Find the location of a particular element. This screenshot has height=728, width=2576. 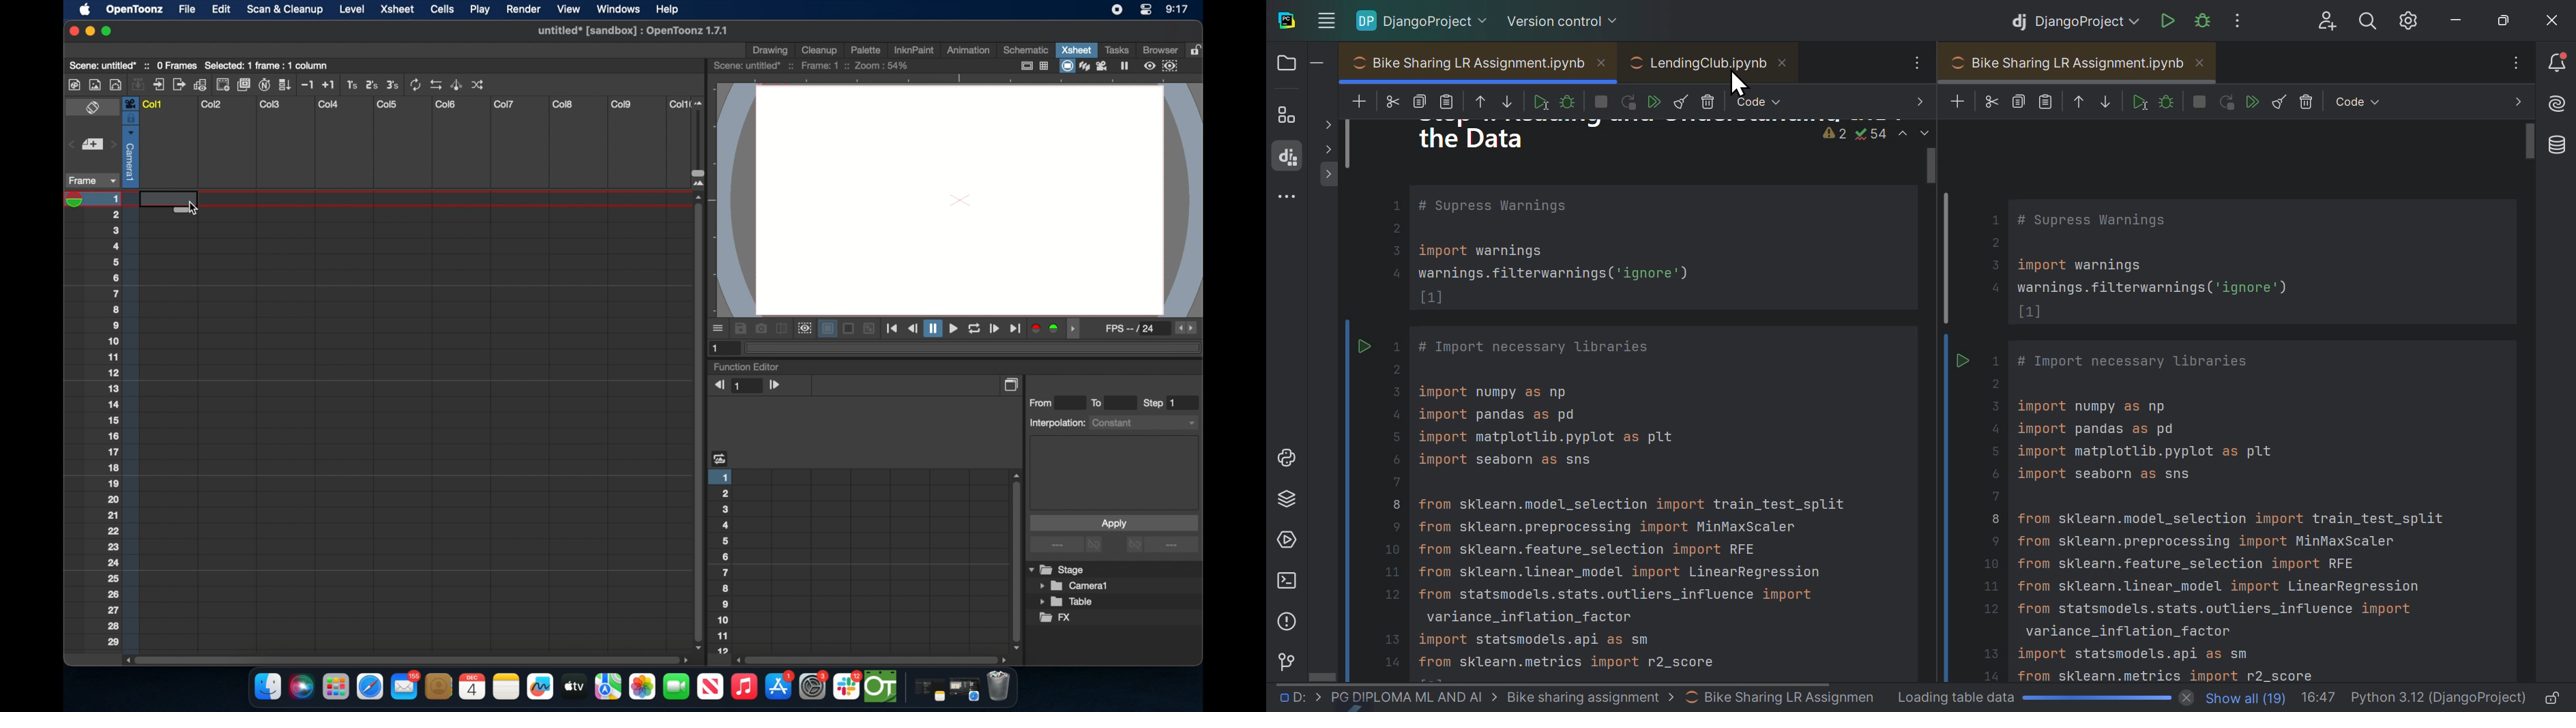

columns is located at coordinates (415, 104).